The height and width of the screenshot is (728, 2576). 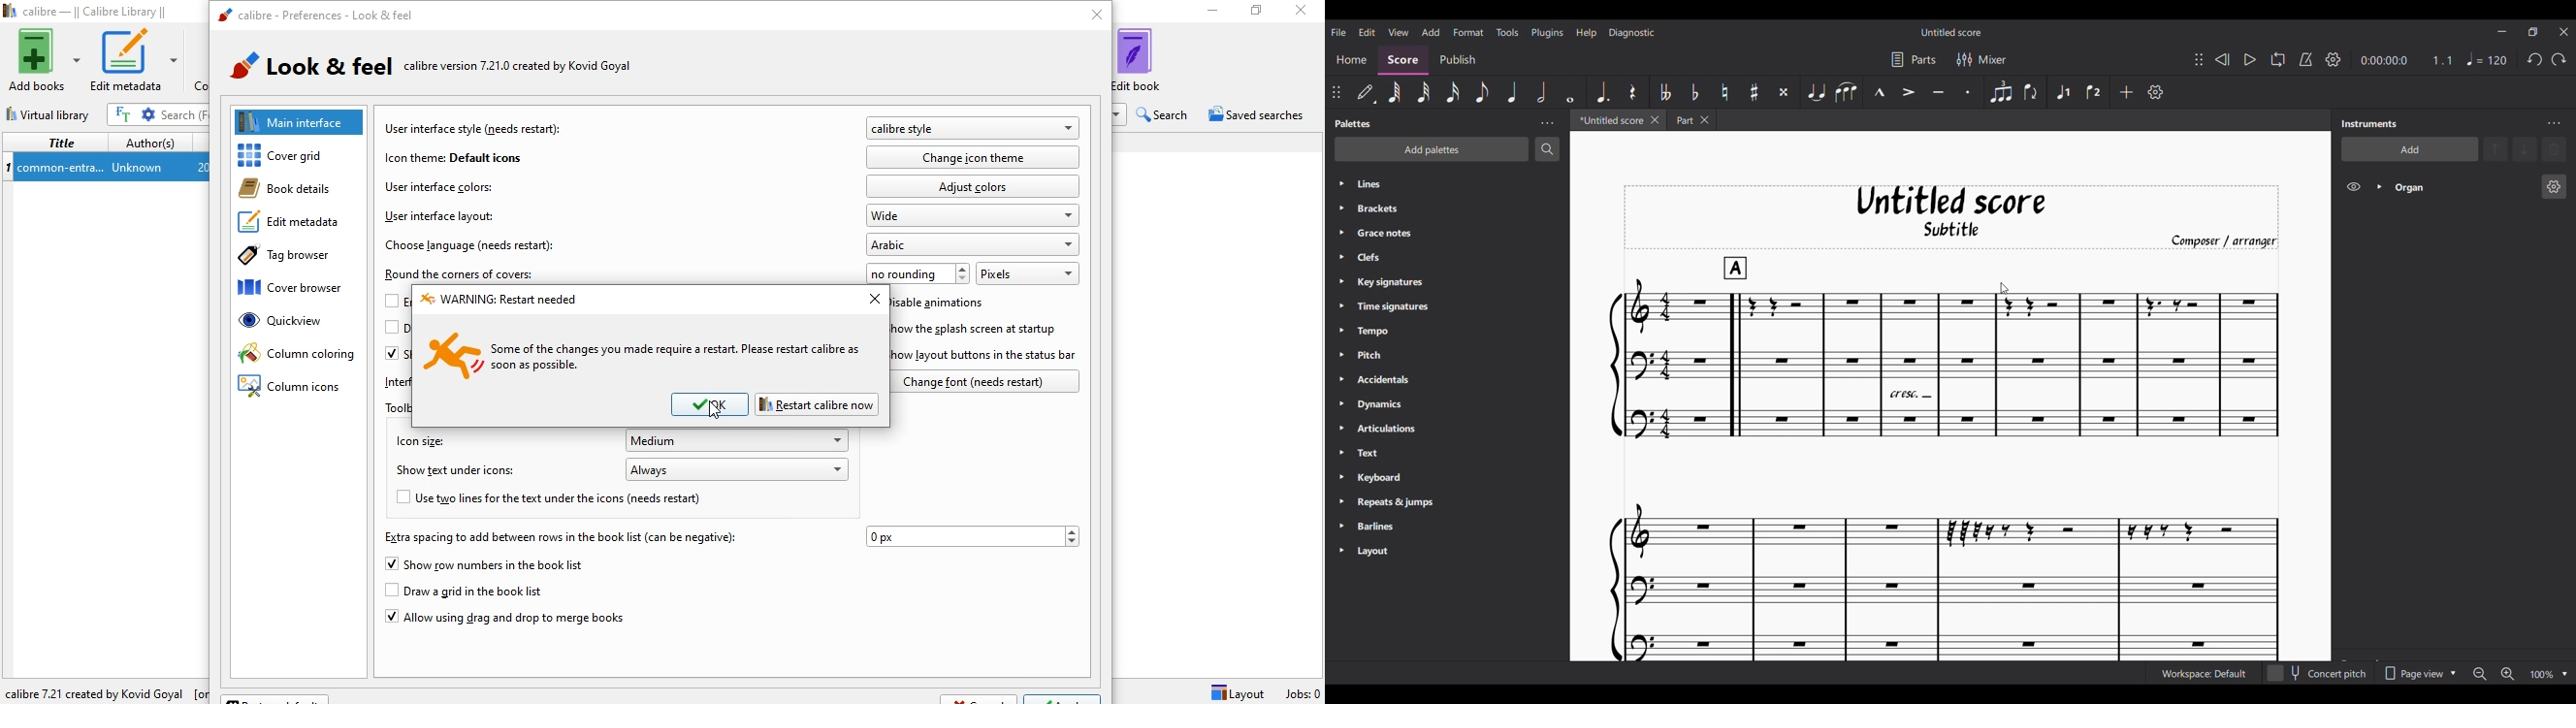 I want to click on Undo, so click(x=2536, y=59).